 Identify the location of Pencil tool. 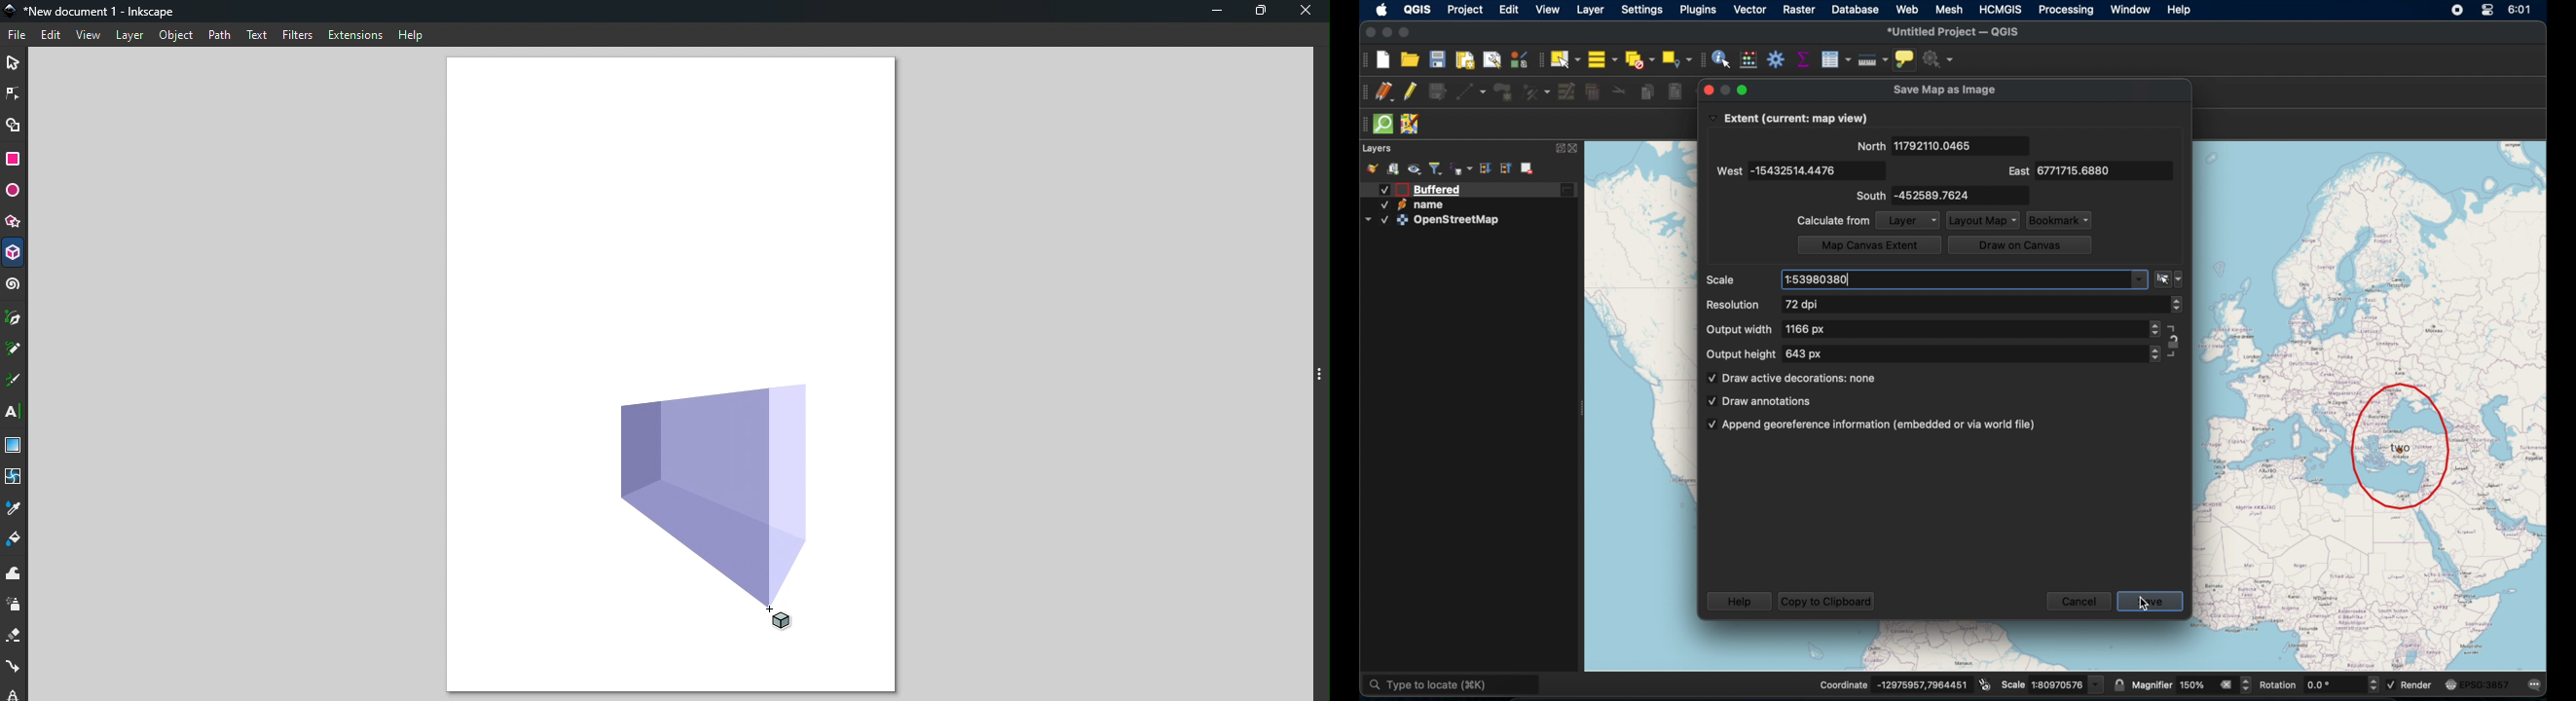
(16, 349).